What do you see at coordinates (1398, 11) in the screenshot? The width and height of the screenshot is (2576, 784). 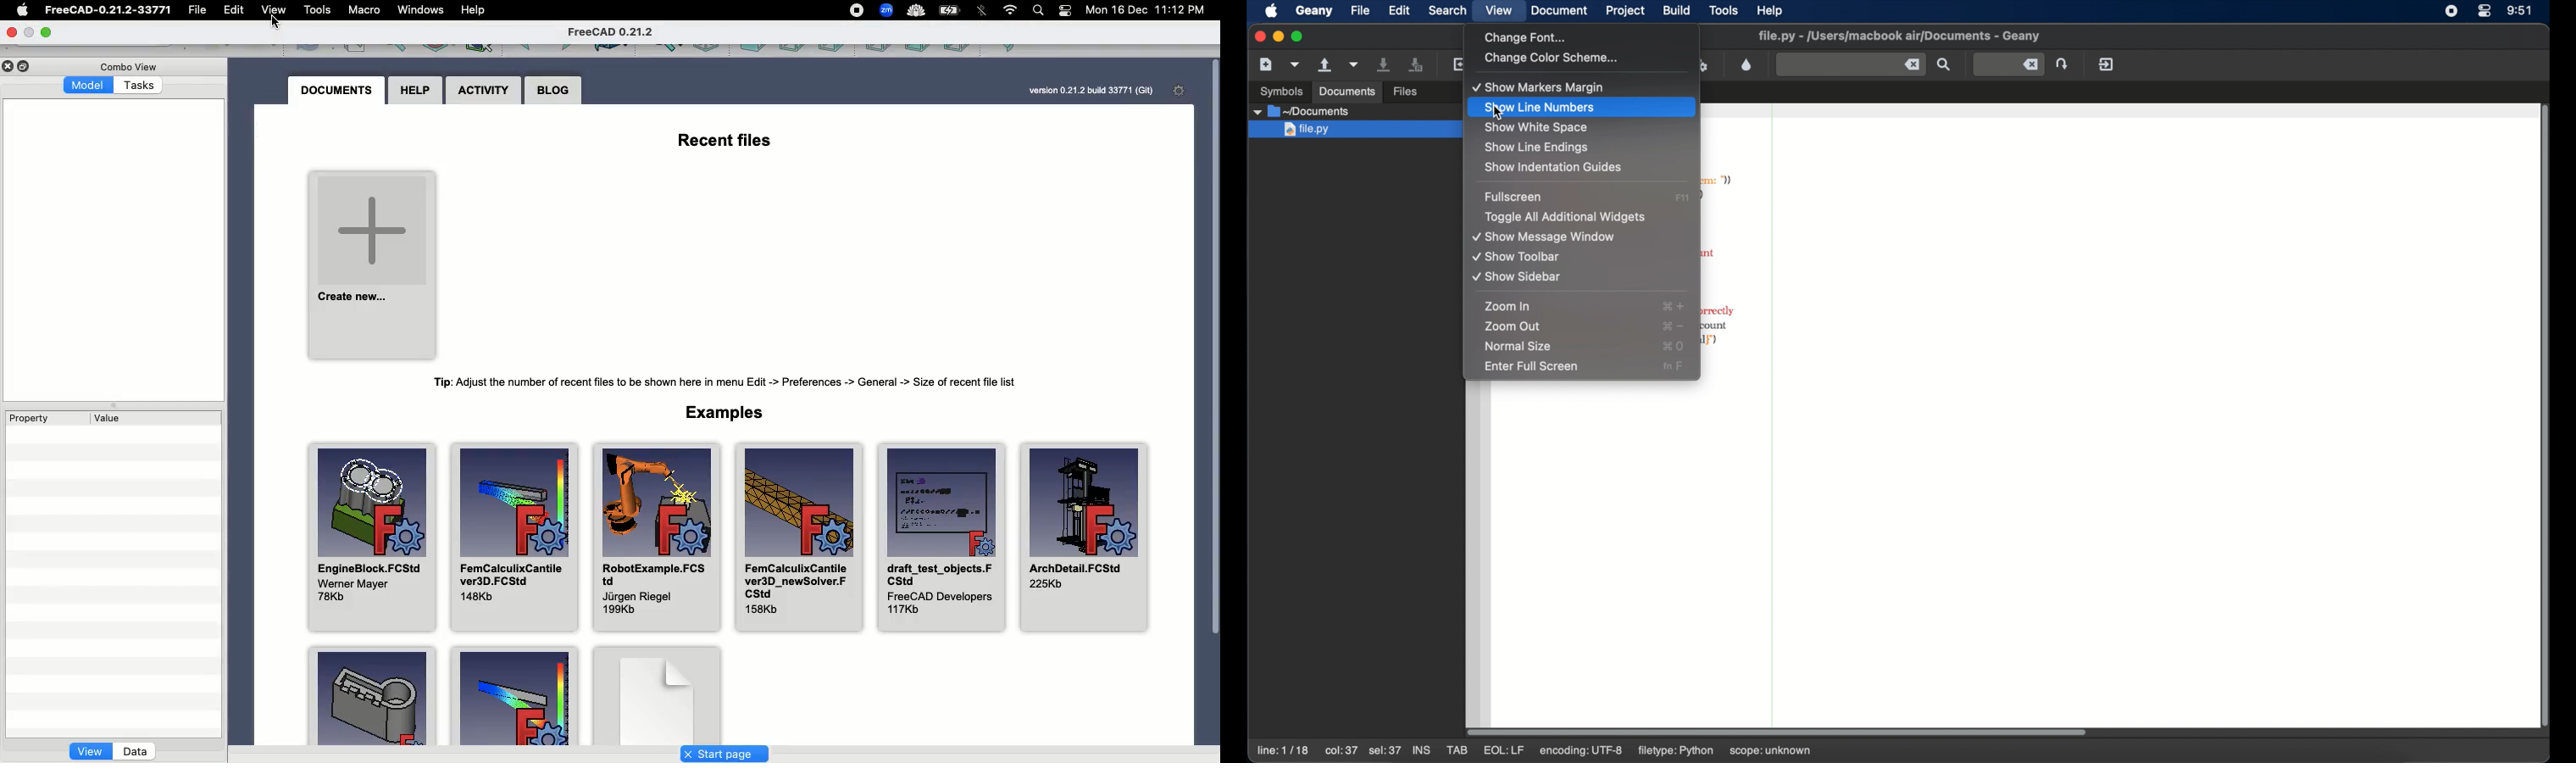 I see `edit` at bounding box center [1398, 11].